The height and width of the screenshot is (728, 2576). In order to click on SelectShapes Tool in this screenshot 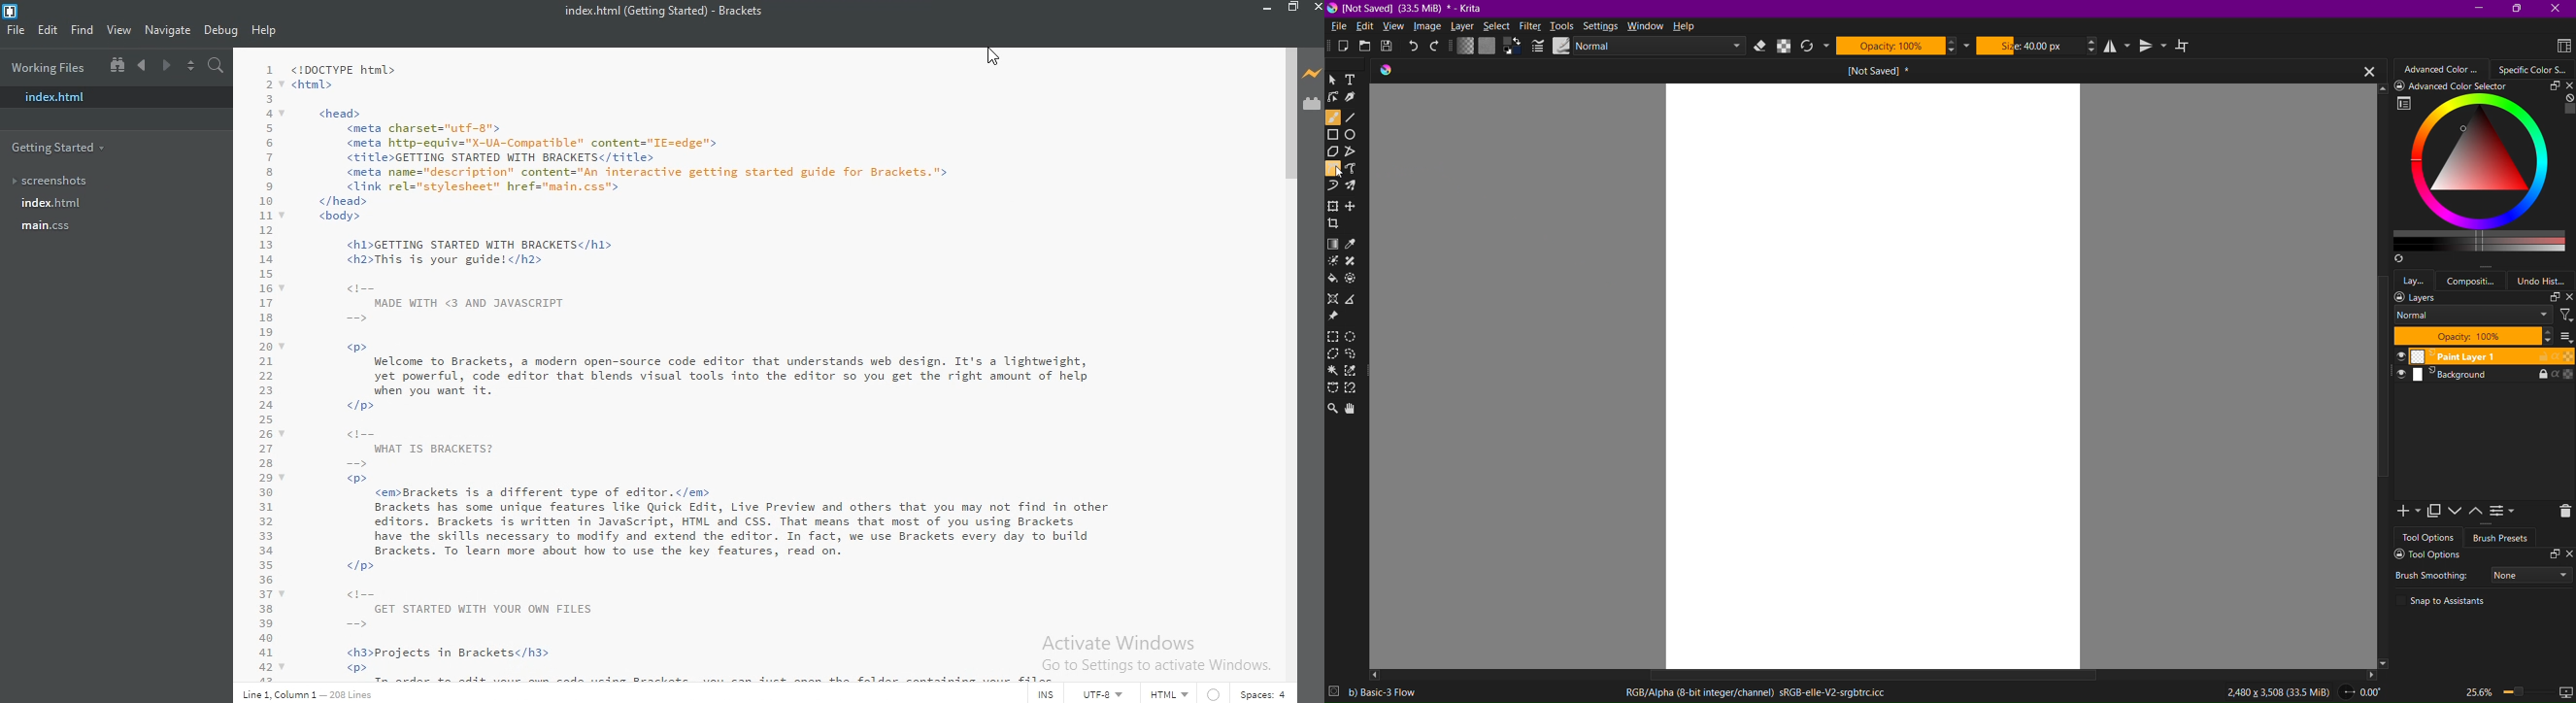, I will do `click(1334, 80)`.